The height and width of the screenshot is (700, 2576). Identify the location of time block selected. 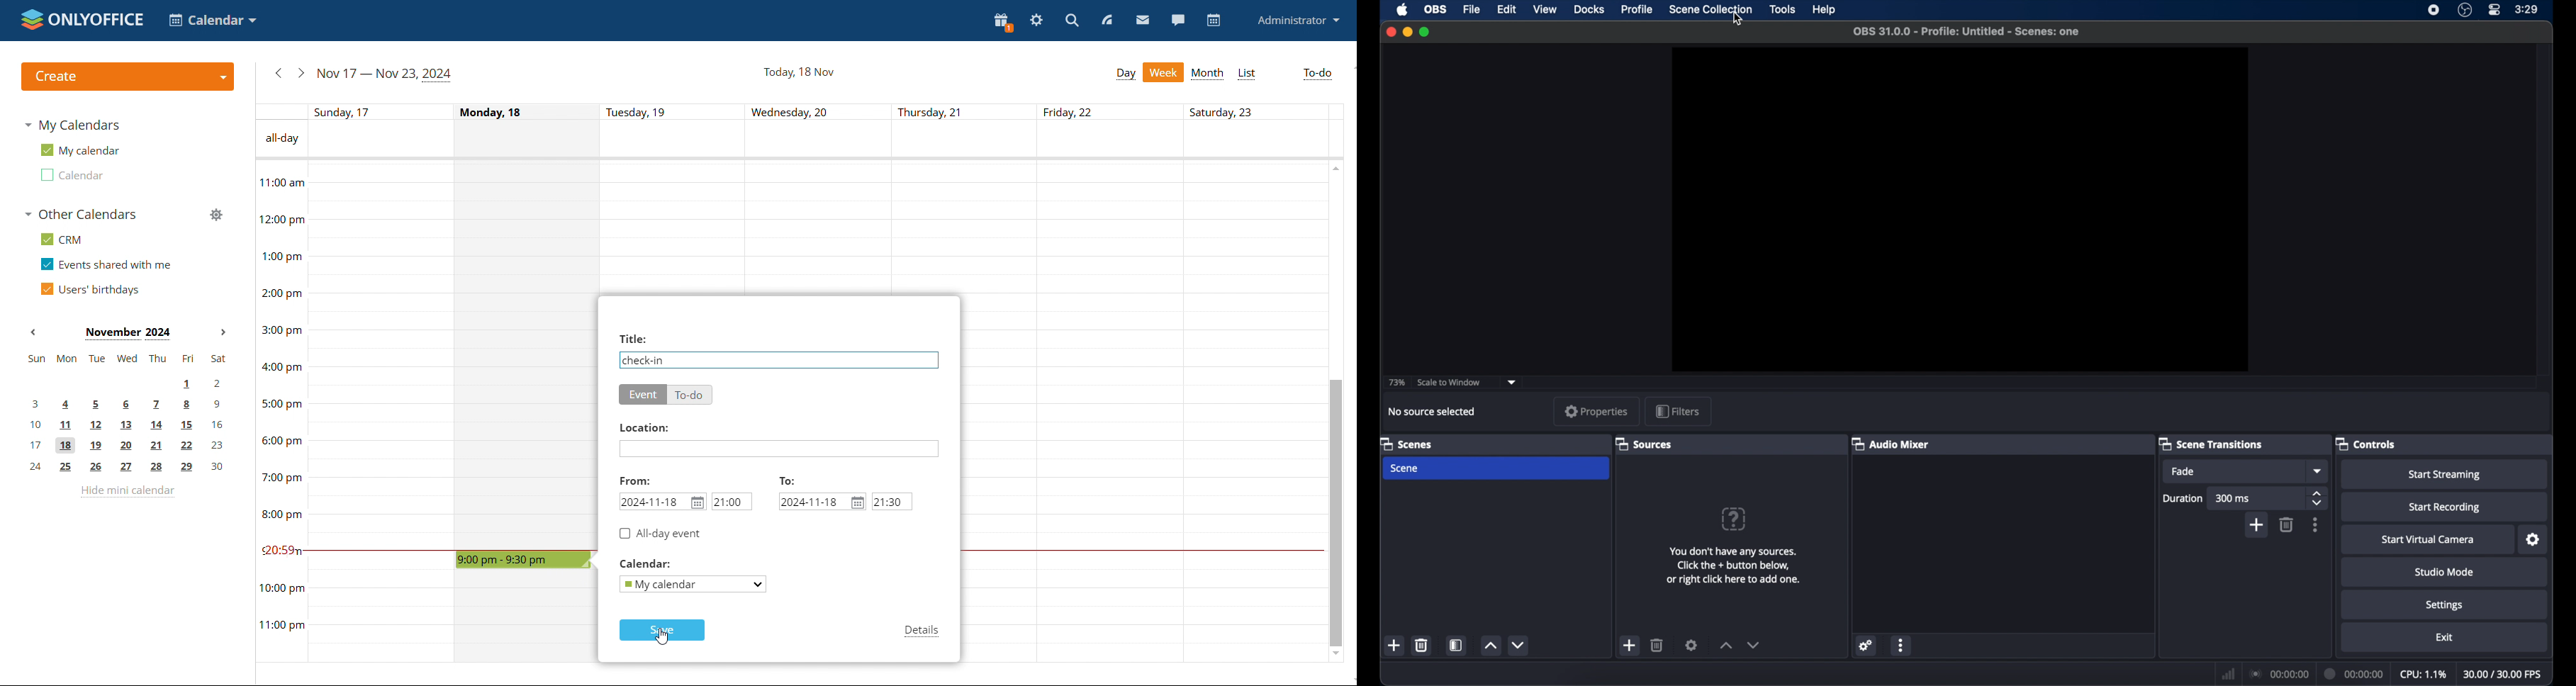
(522, 560).